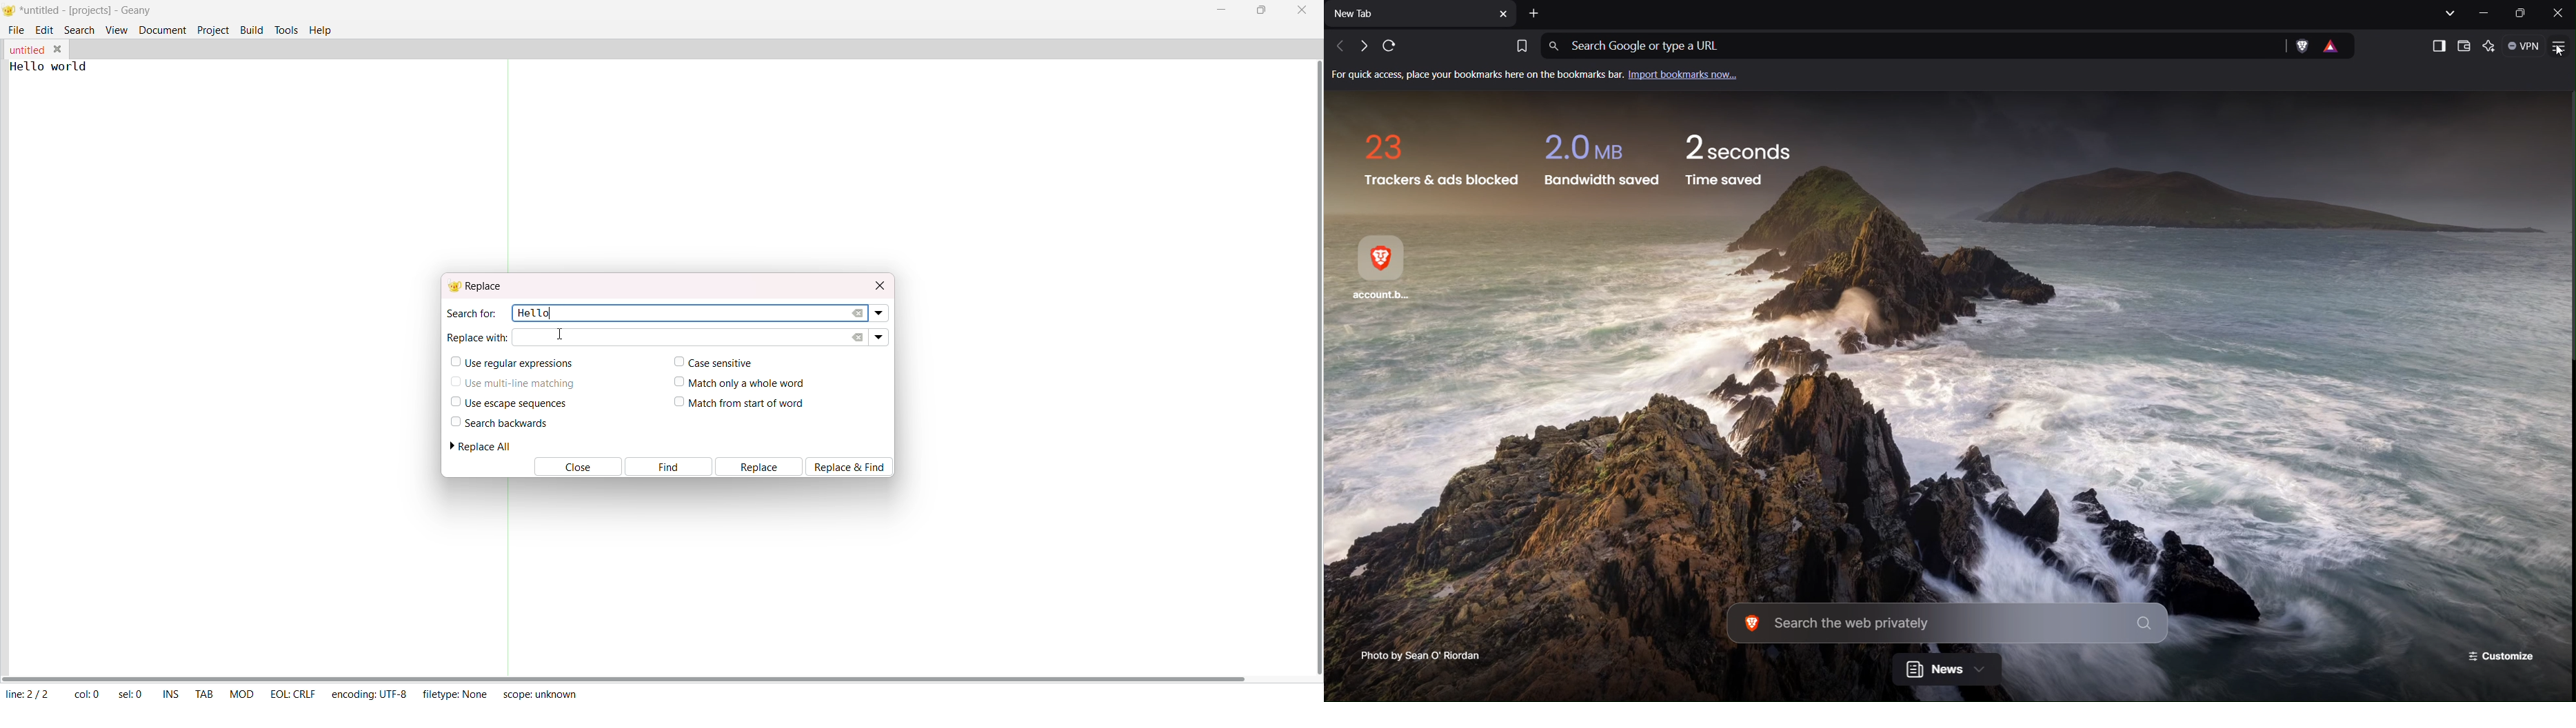  I want to click on Wallet, so click(2464, 46).